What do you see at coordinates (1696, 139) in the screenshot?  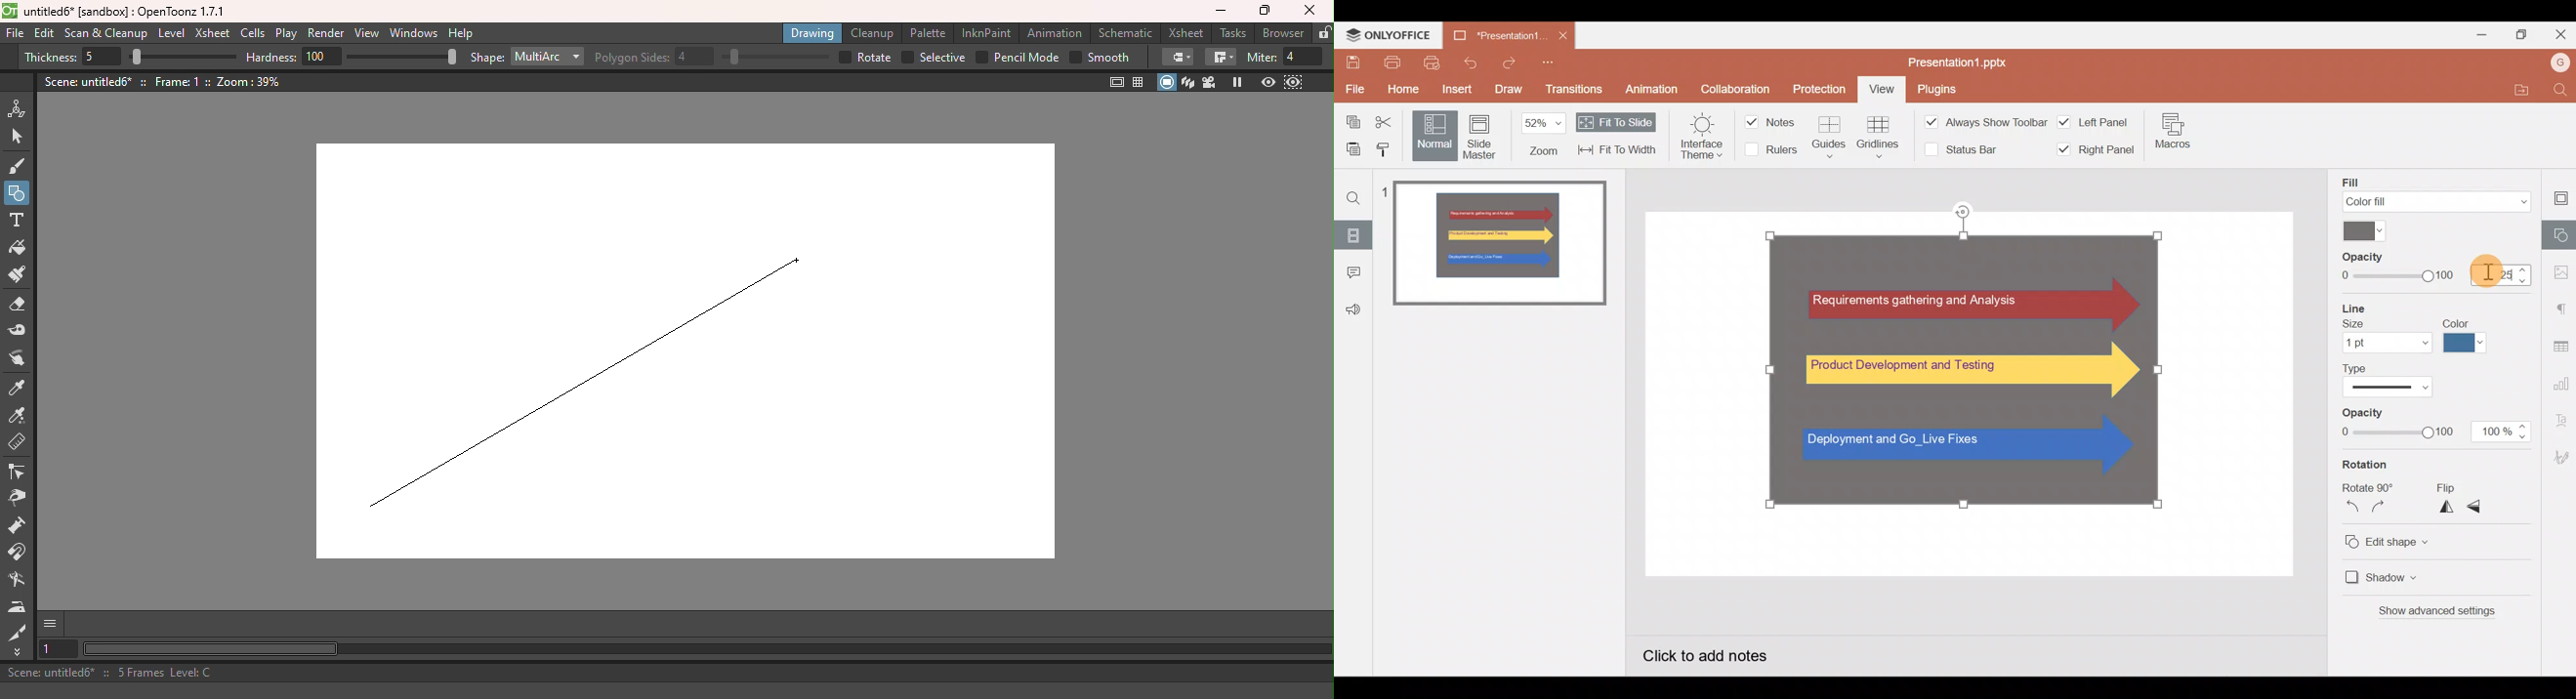 I see `Interface theme` at bounding box center [1696, 139].